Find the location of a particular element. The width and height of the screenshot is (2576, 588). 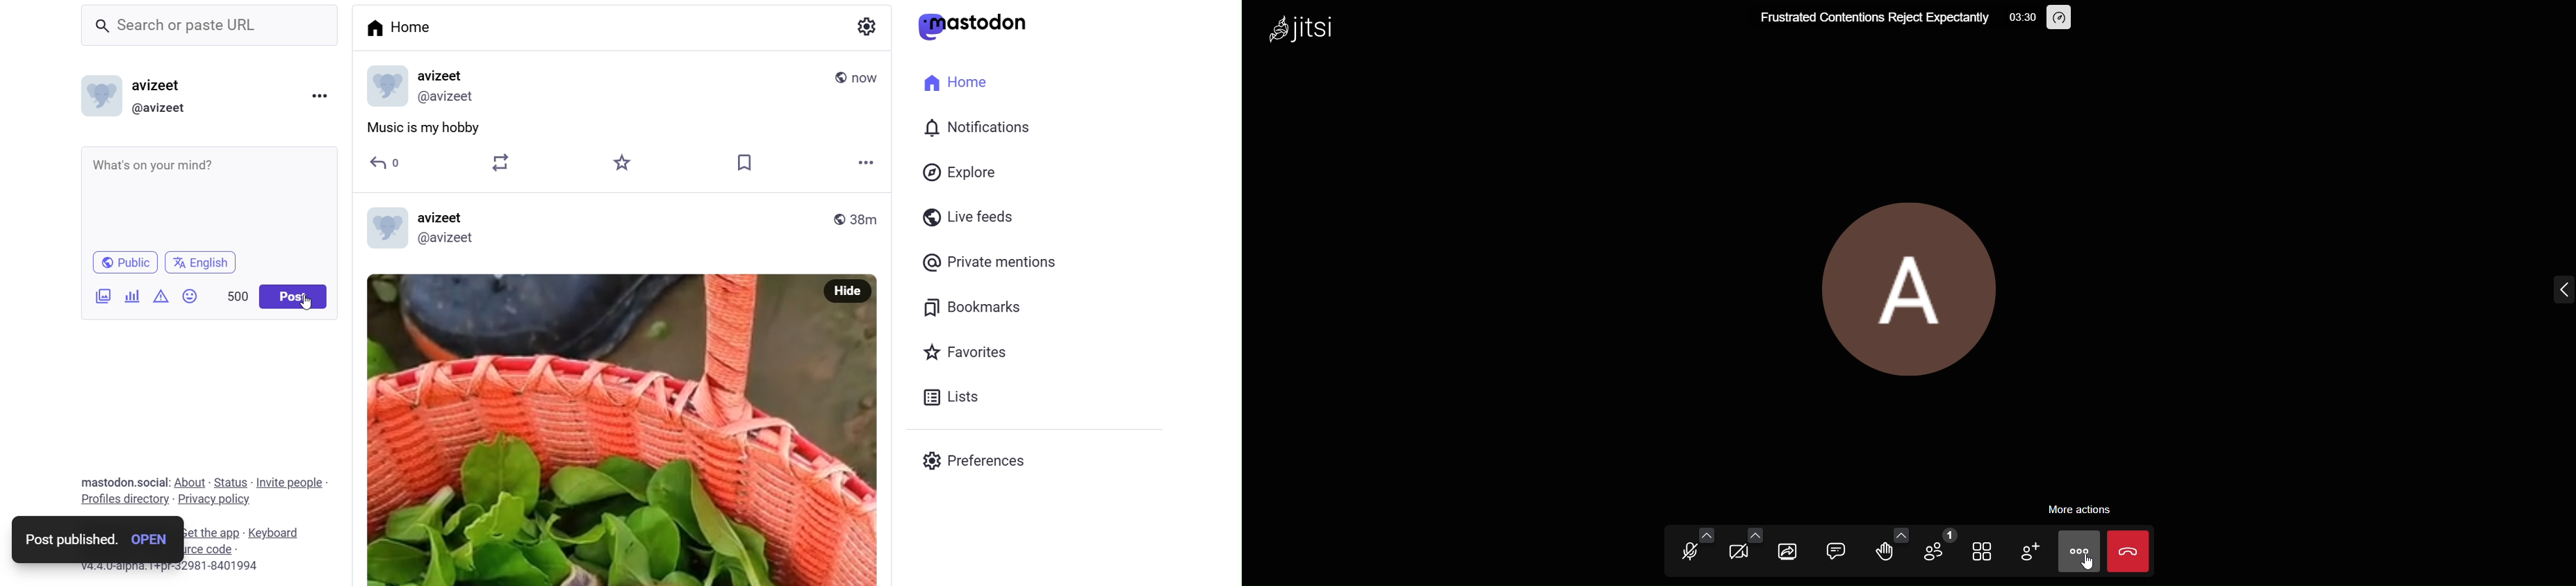

@avizeet is located at coordinates (454, 241).